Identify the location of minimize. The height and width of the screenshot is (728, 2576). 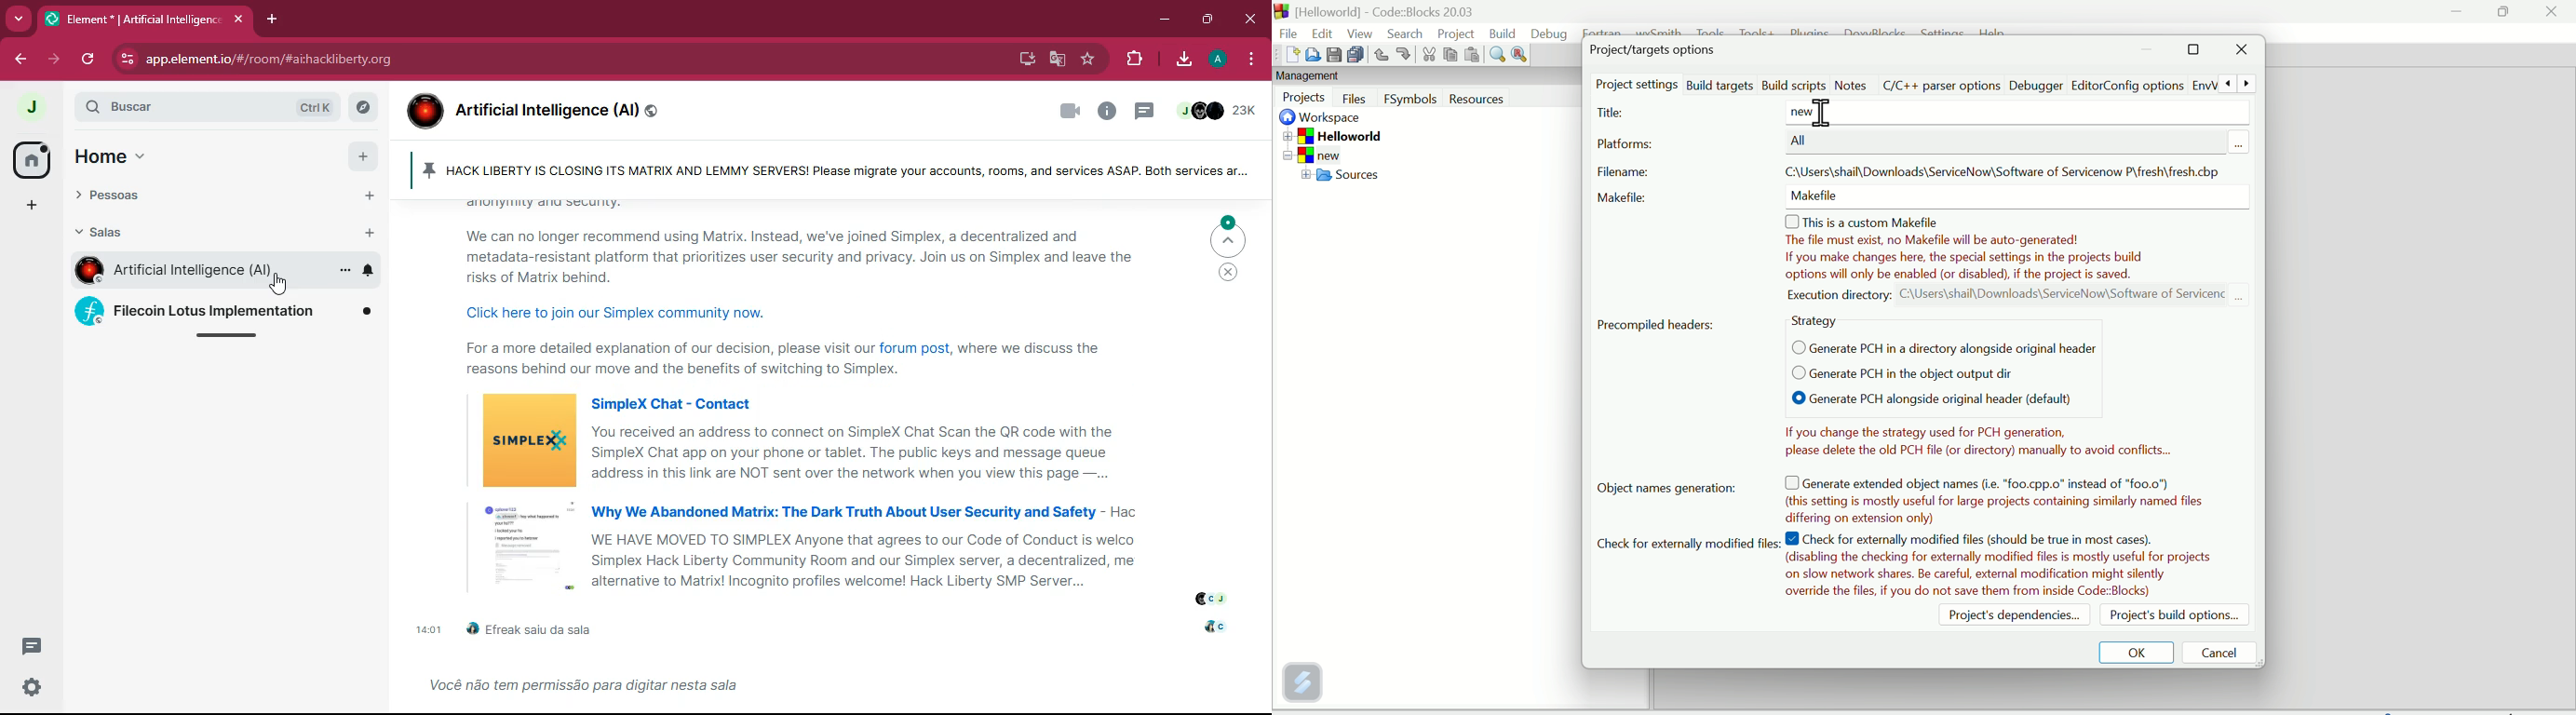
(1165, 20).